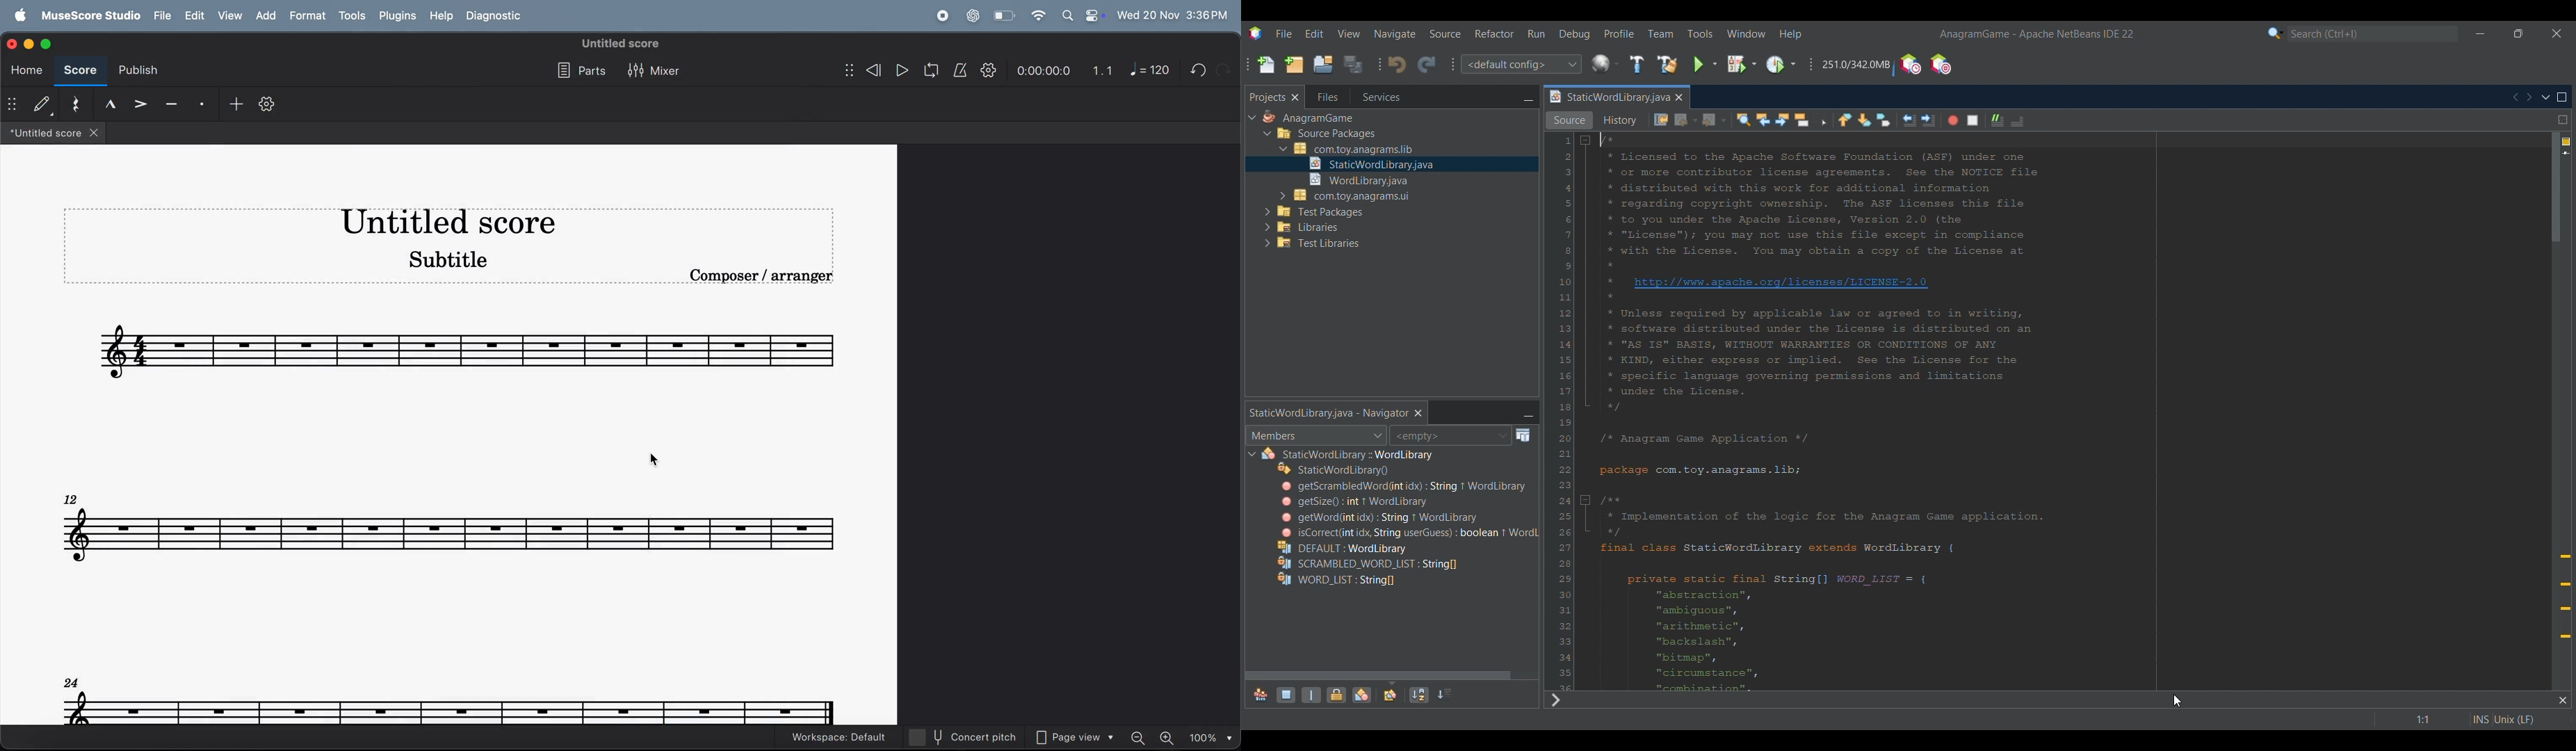 The height and width of the screenshot is (756, 2576). Describe the element at coordinates (1327, 97) in the screenshot. I see `Go to files` at that location.